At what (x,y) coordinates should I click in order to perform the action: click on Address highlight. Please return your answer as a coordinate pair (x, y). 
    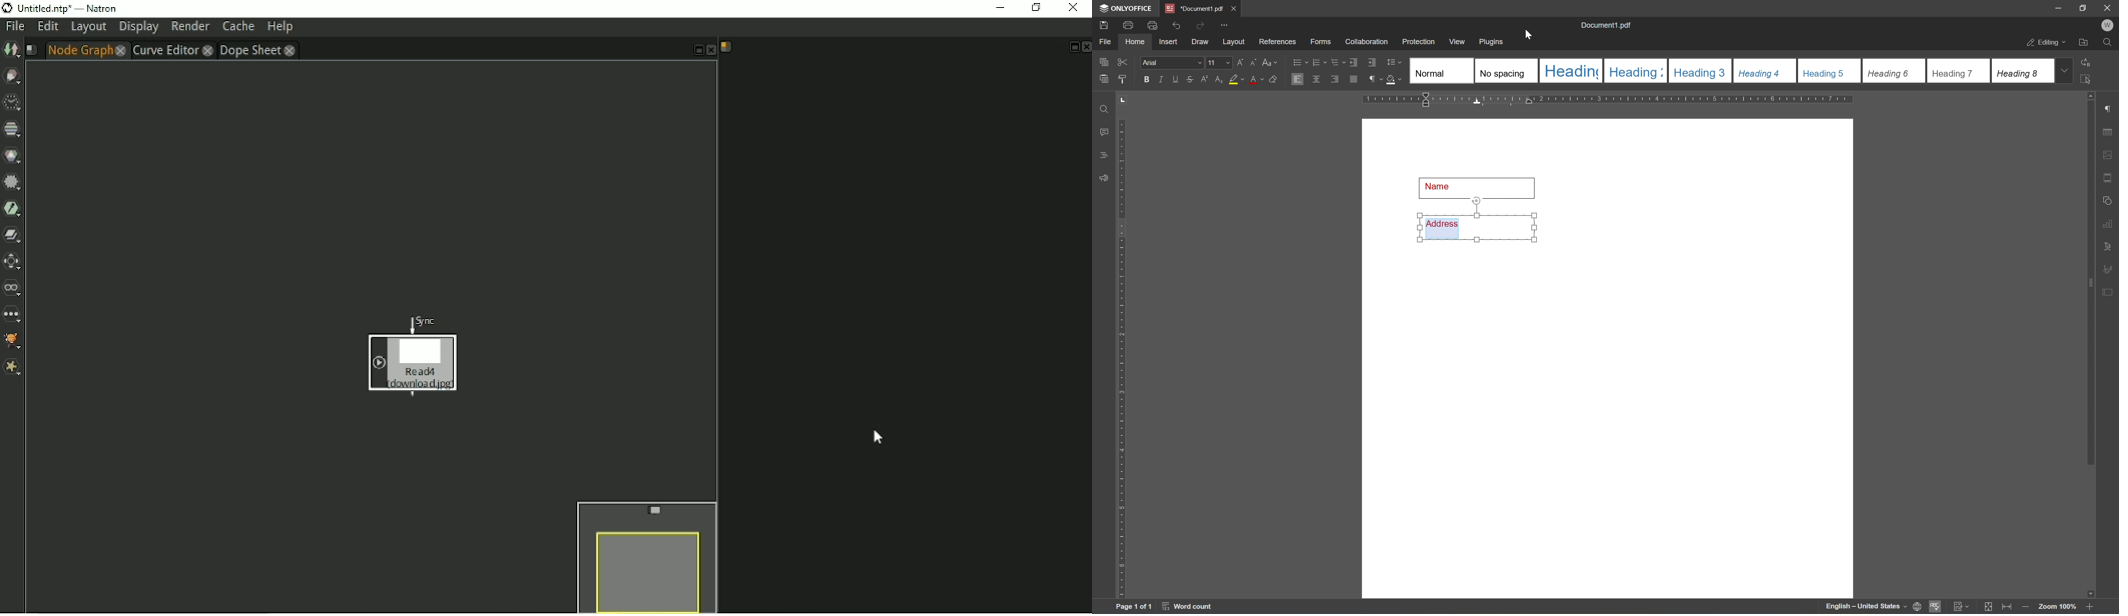
    Looking at the image, I should click on (1478, 221).